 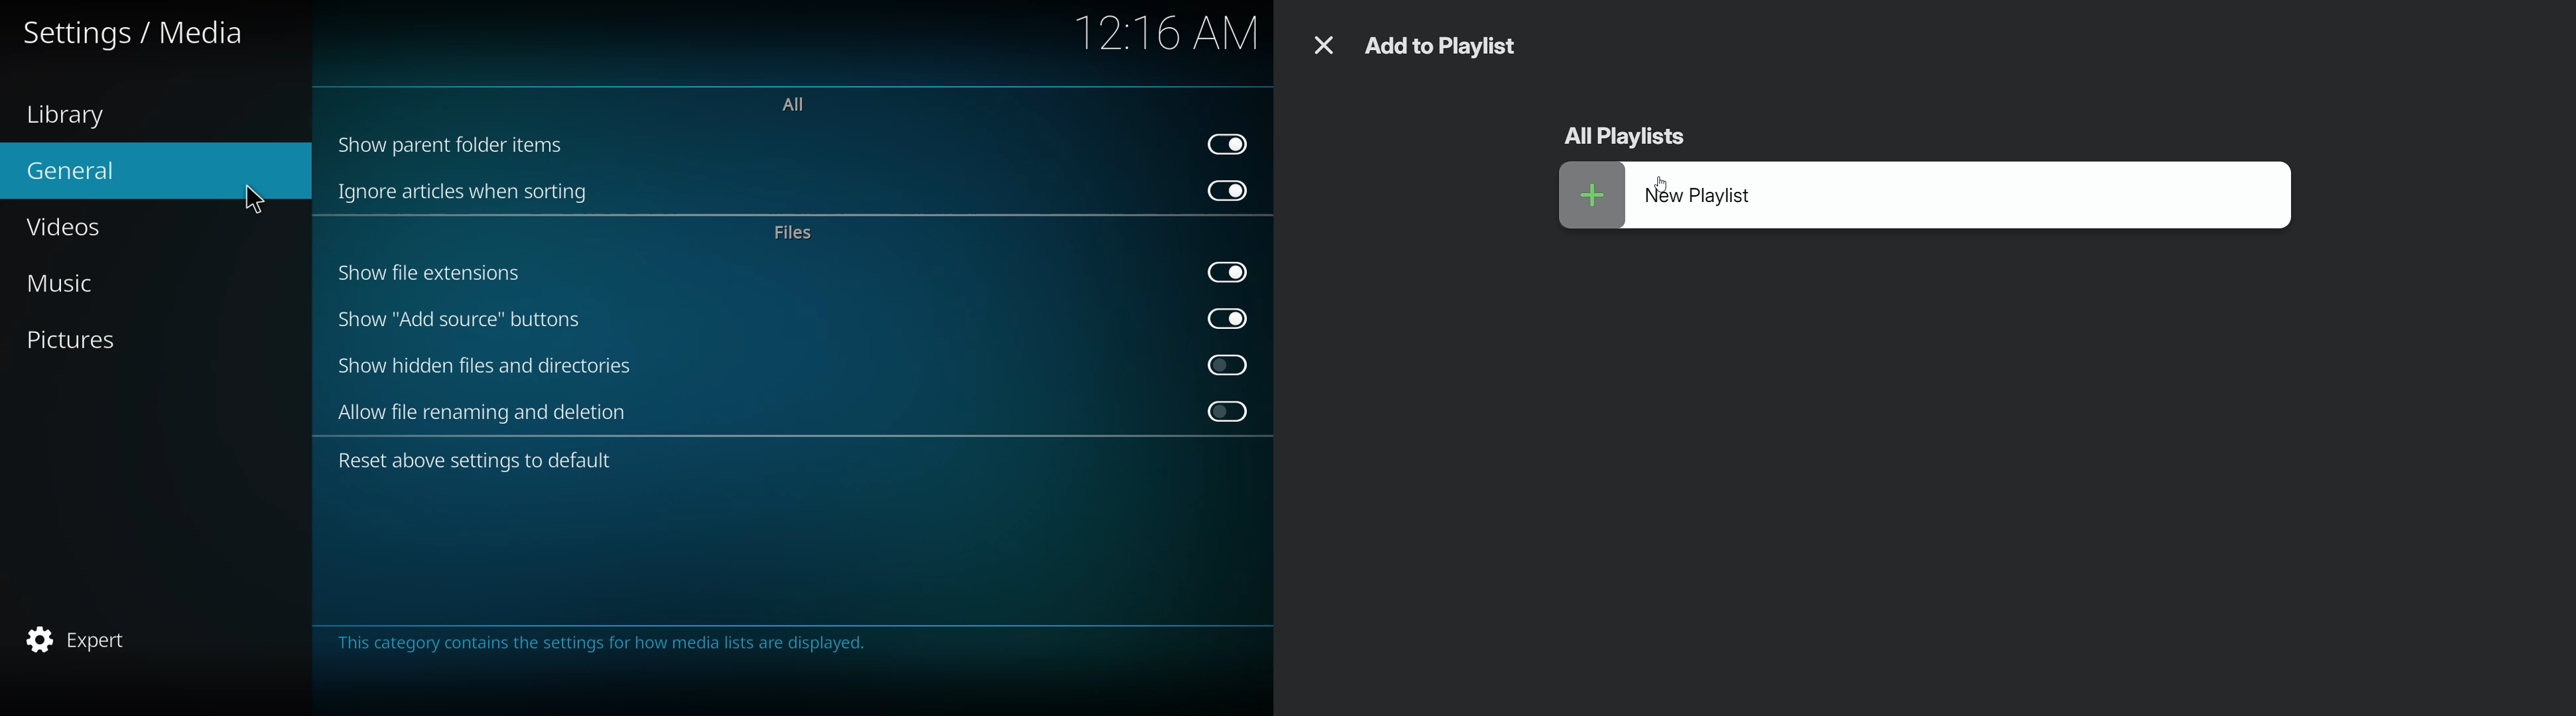 What do you see at coordinates (793, 102) in the screenshot?
I see `all` at bounding box center [793, 102].